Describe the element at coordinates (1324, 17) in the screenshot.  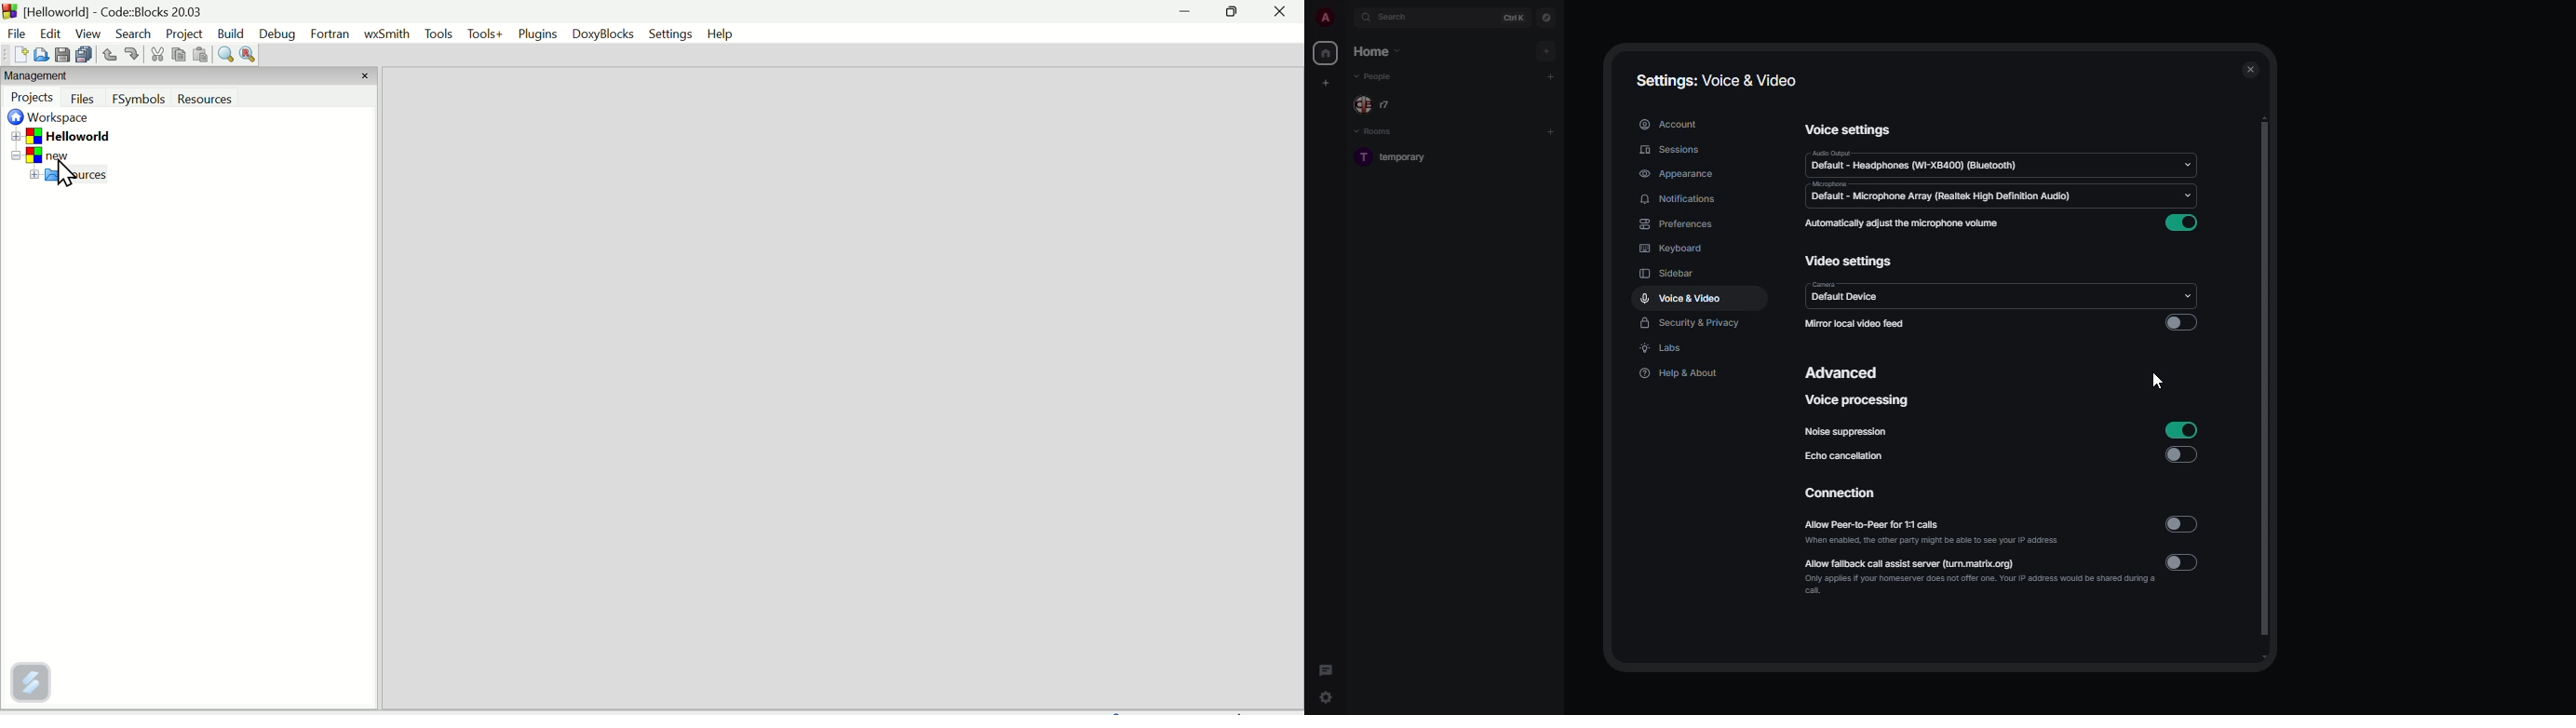
I see `profile` at that location.